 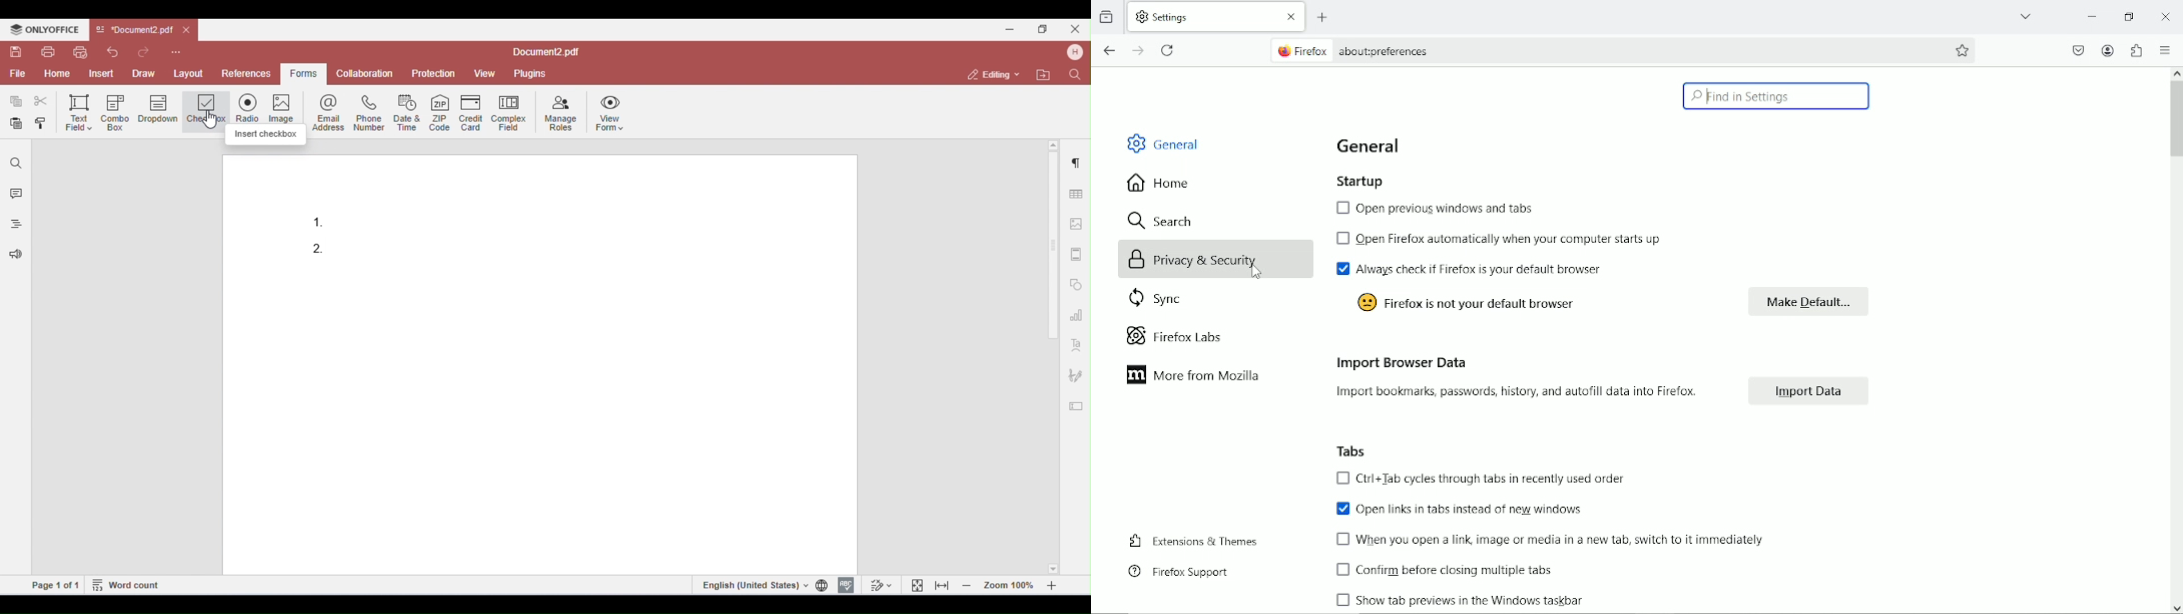 What do you see at coordinates (1468, 509) in the screenshot?
I see `text` at bounding box center [1468, 509].